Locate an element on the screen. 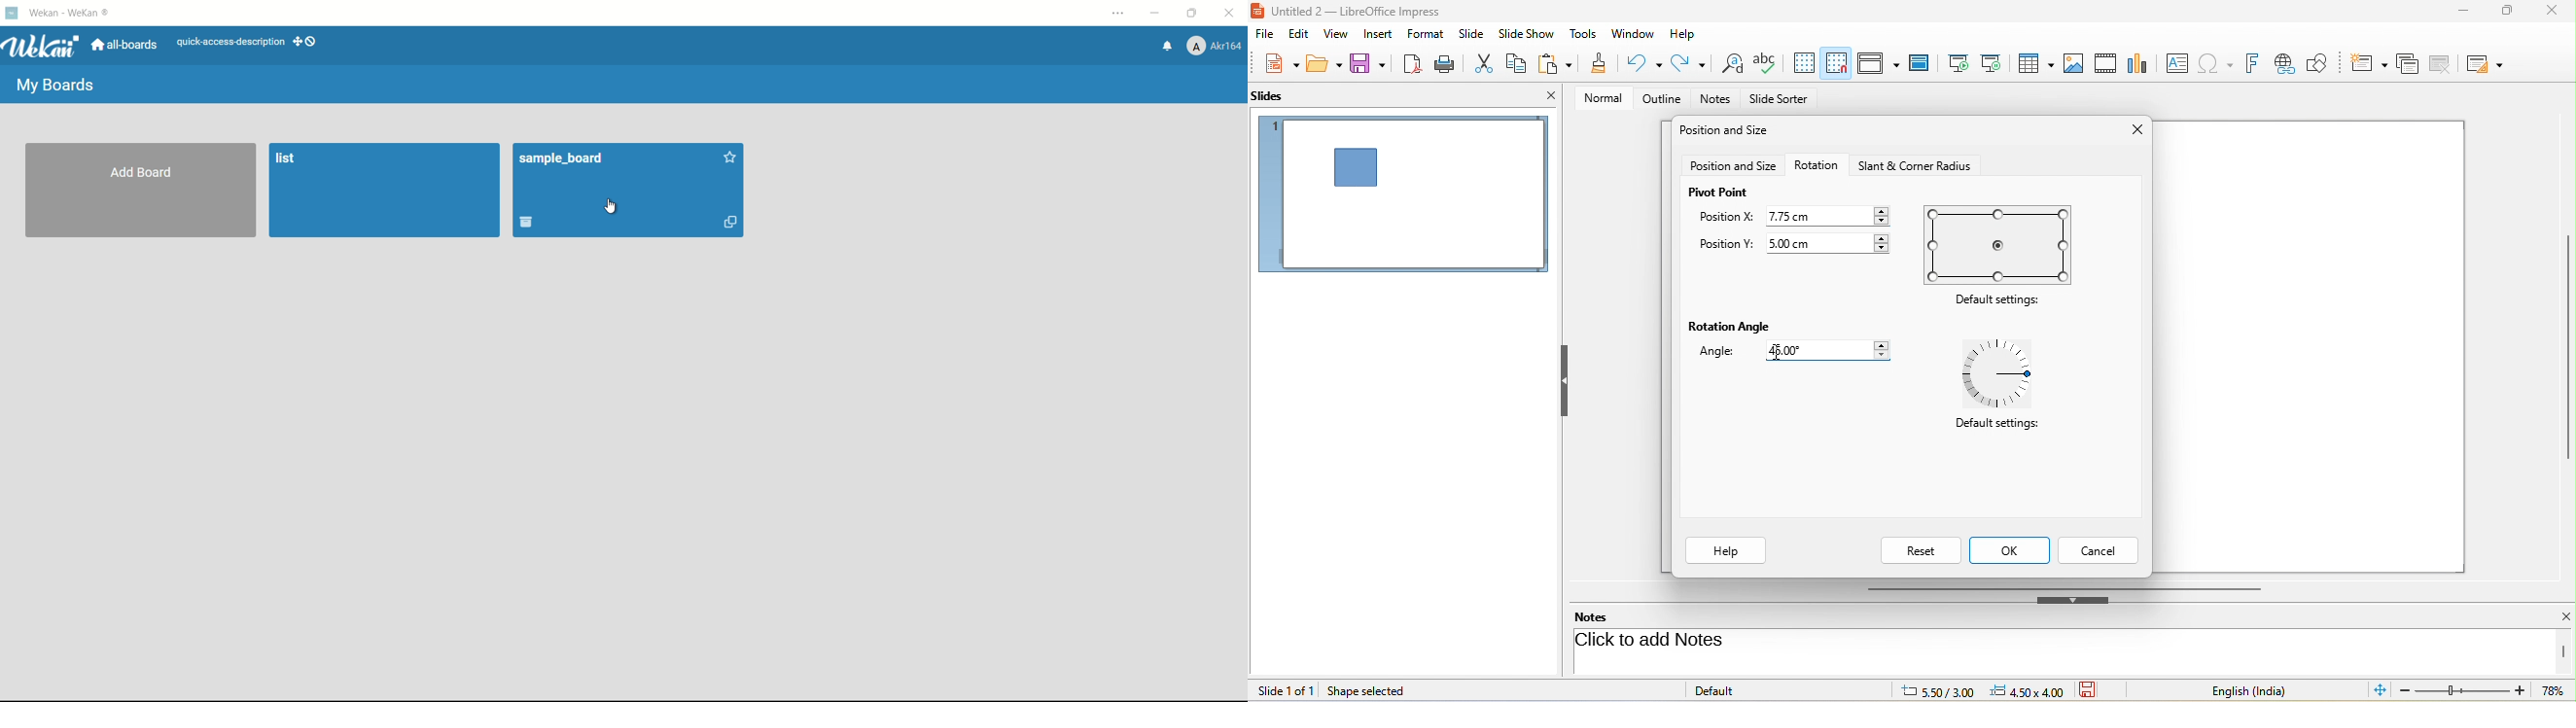 The image size is (2576, 728). close is located at coordinates (1551, 95).